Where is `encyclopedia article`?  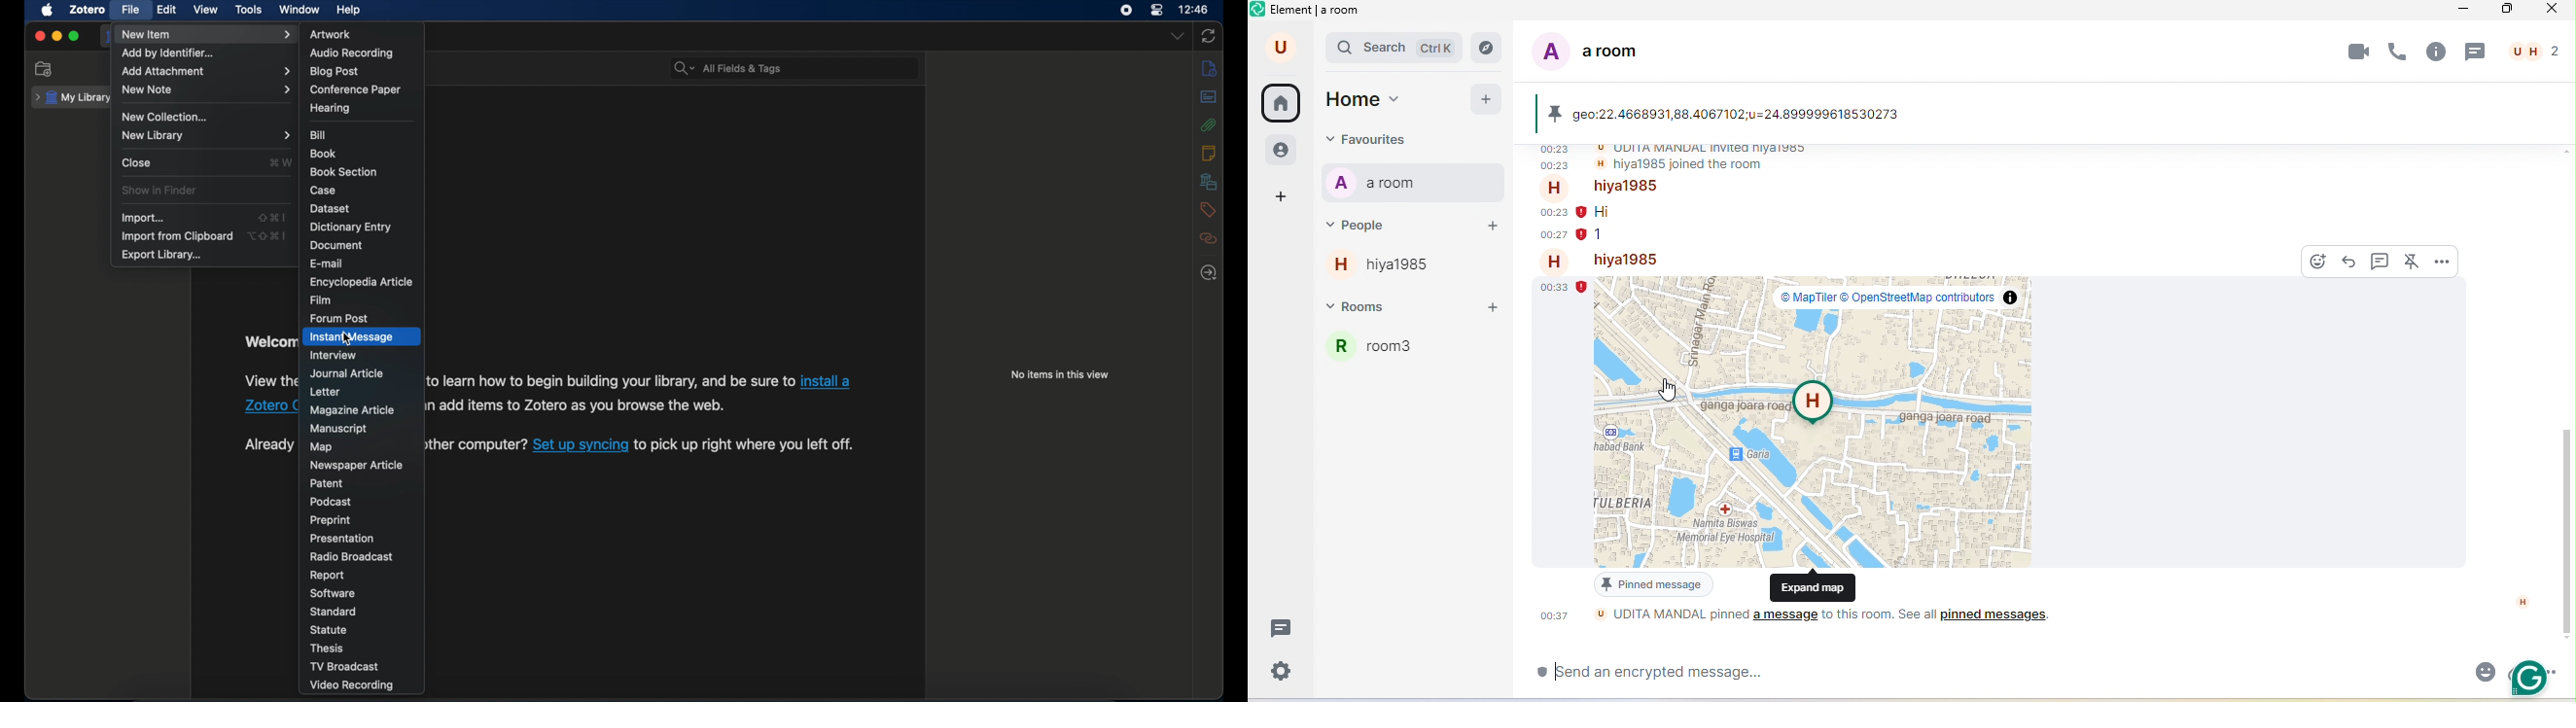 encyclopedia article is located at coordinates (360, 282).